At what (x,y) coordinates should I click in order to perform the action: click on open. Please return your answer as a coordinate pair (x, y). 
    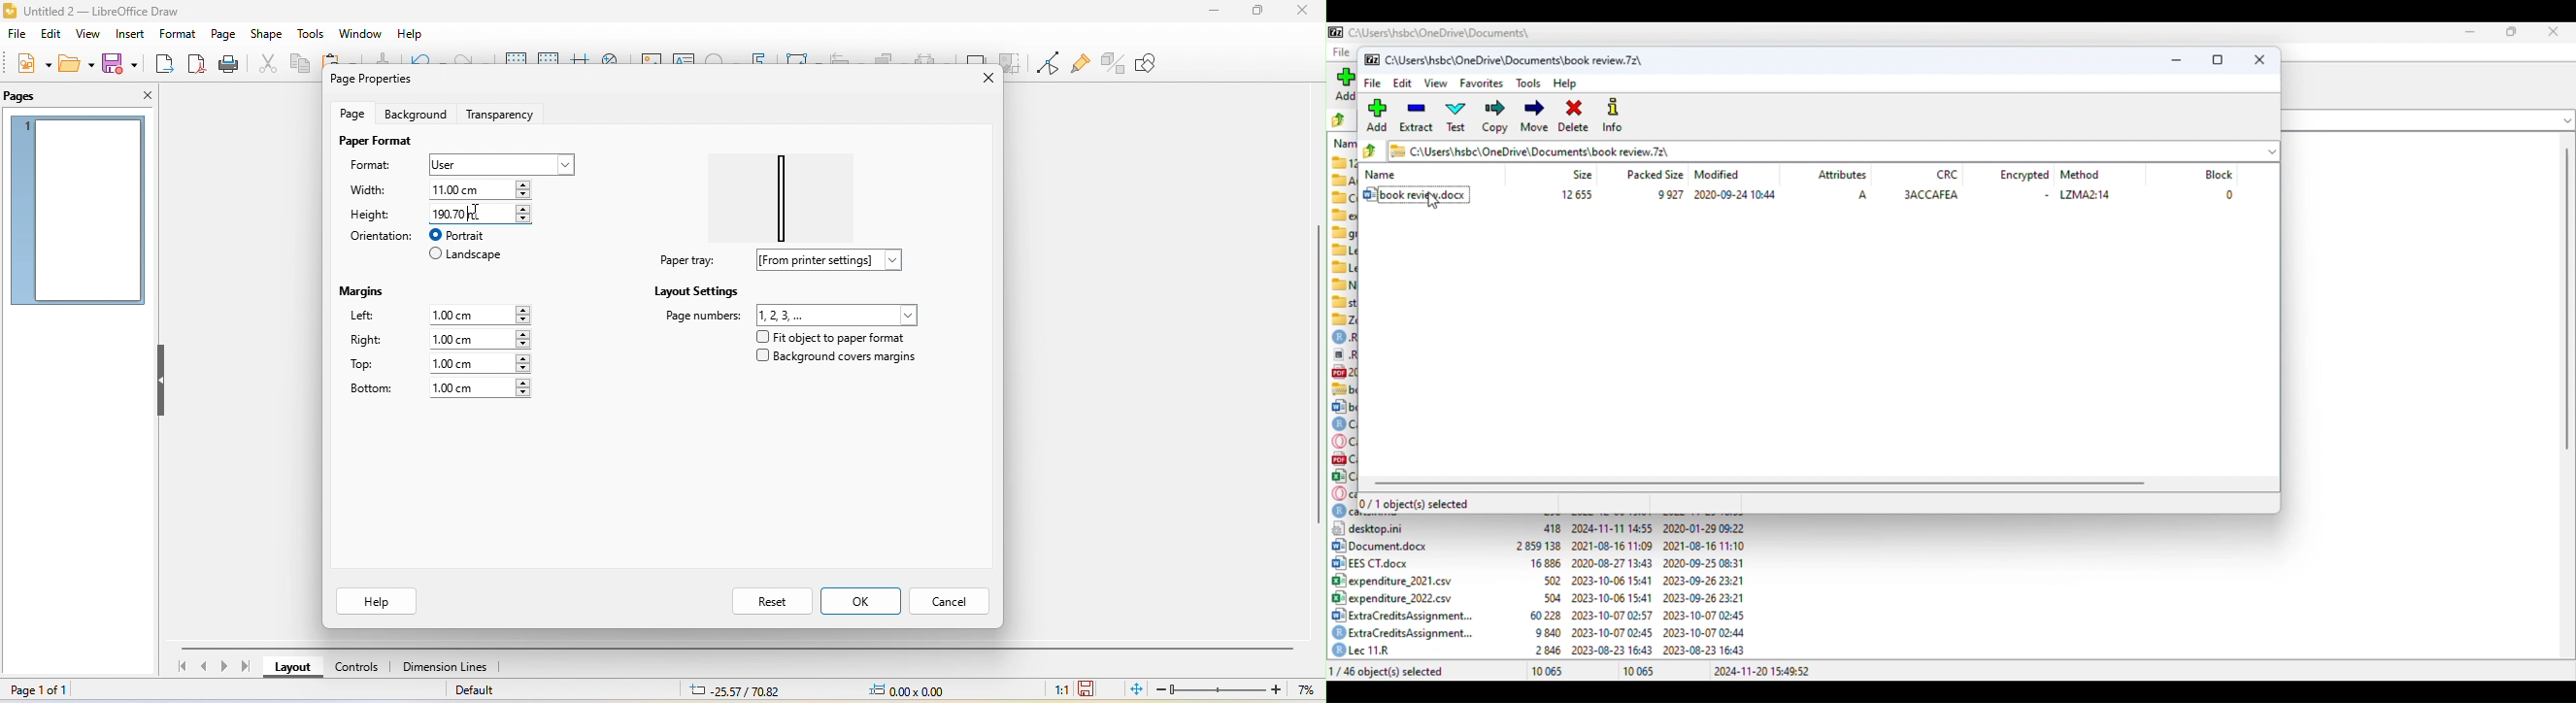
    Looking at the image, I should click on (75, 63).